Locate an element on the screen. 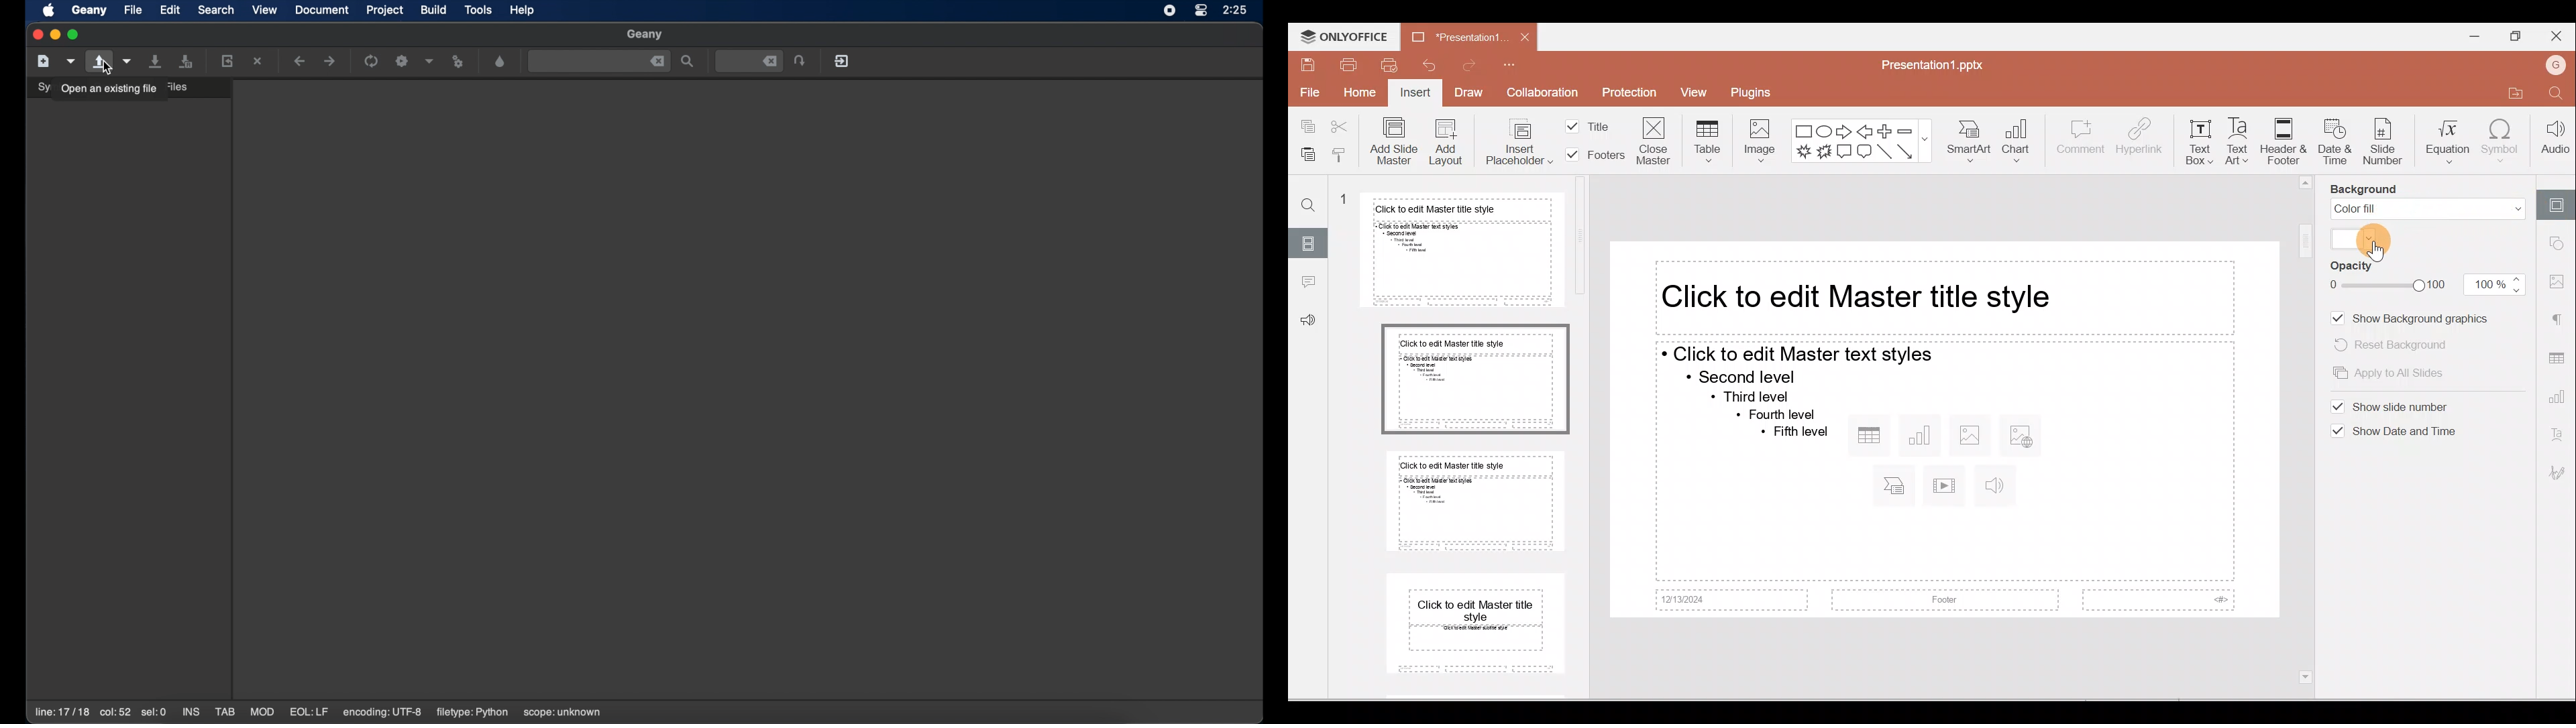 The height and width of the screenshot is (728, 2576). Title is located at coordinates (1594, 123).